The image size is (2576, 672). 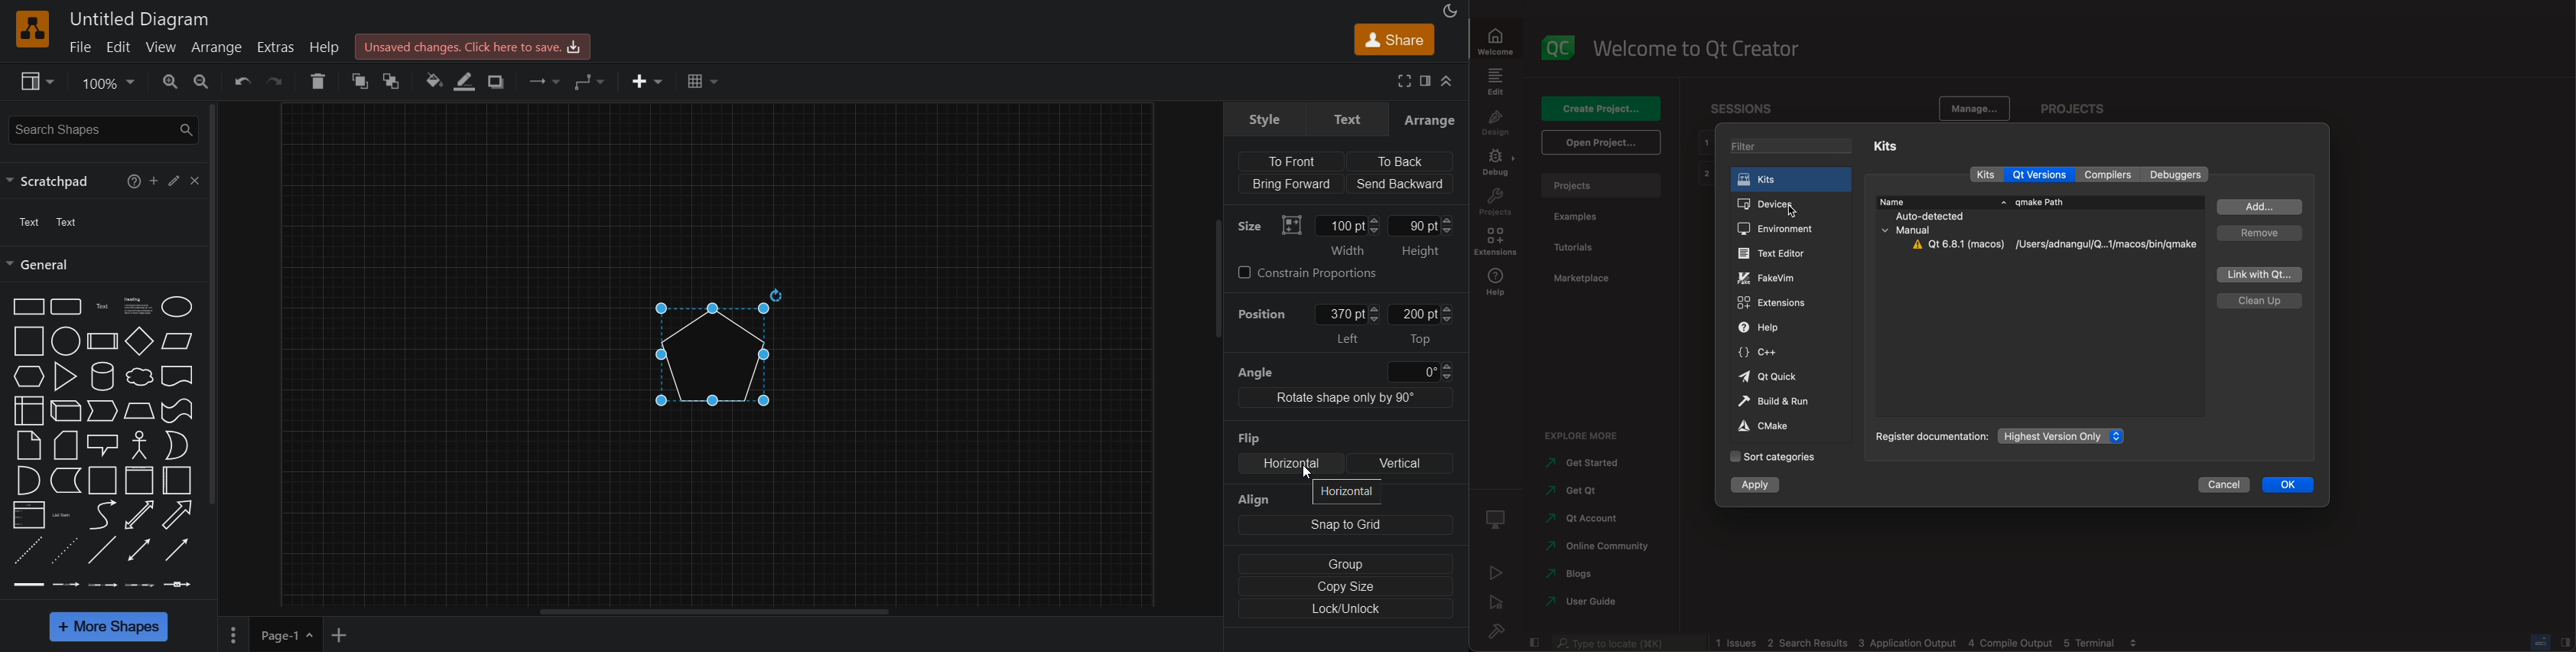 What do you see at coordinates (28, 307) in the screenshot?
I see `Rectangle` at bounding box center [28, 307].